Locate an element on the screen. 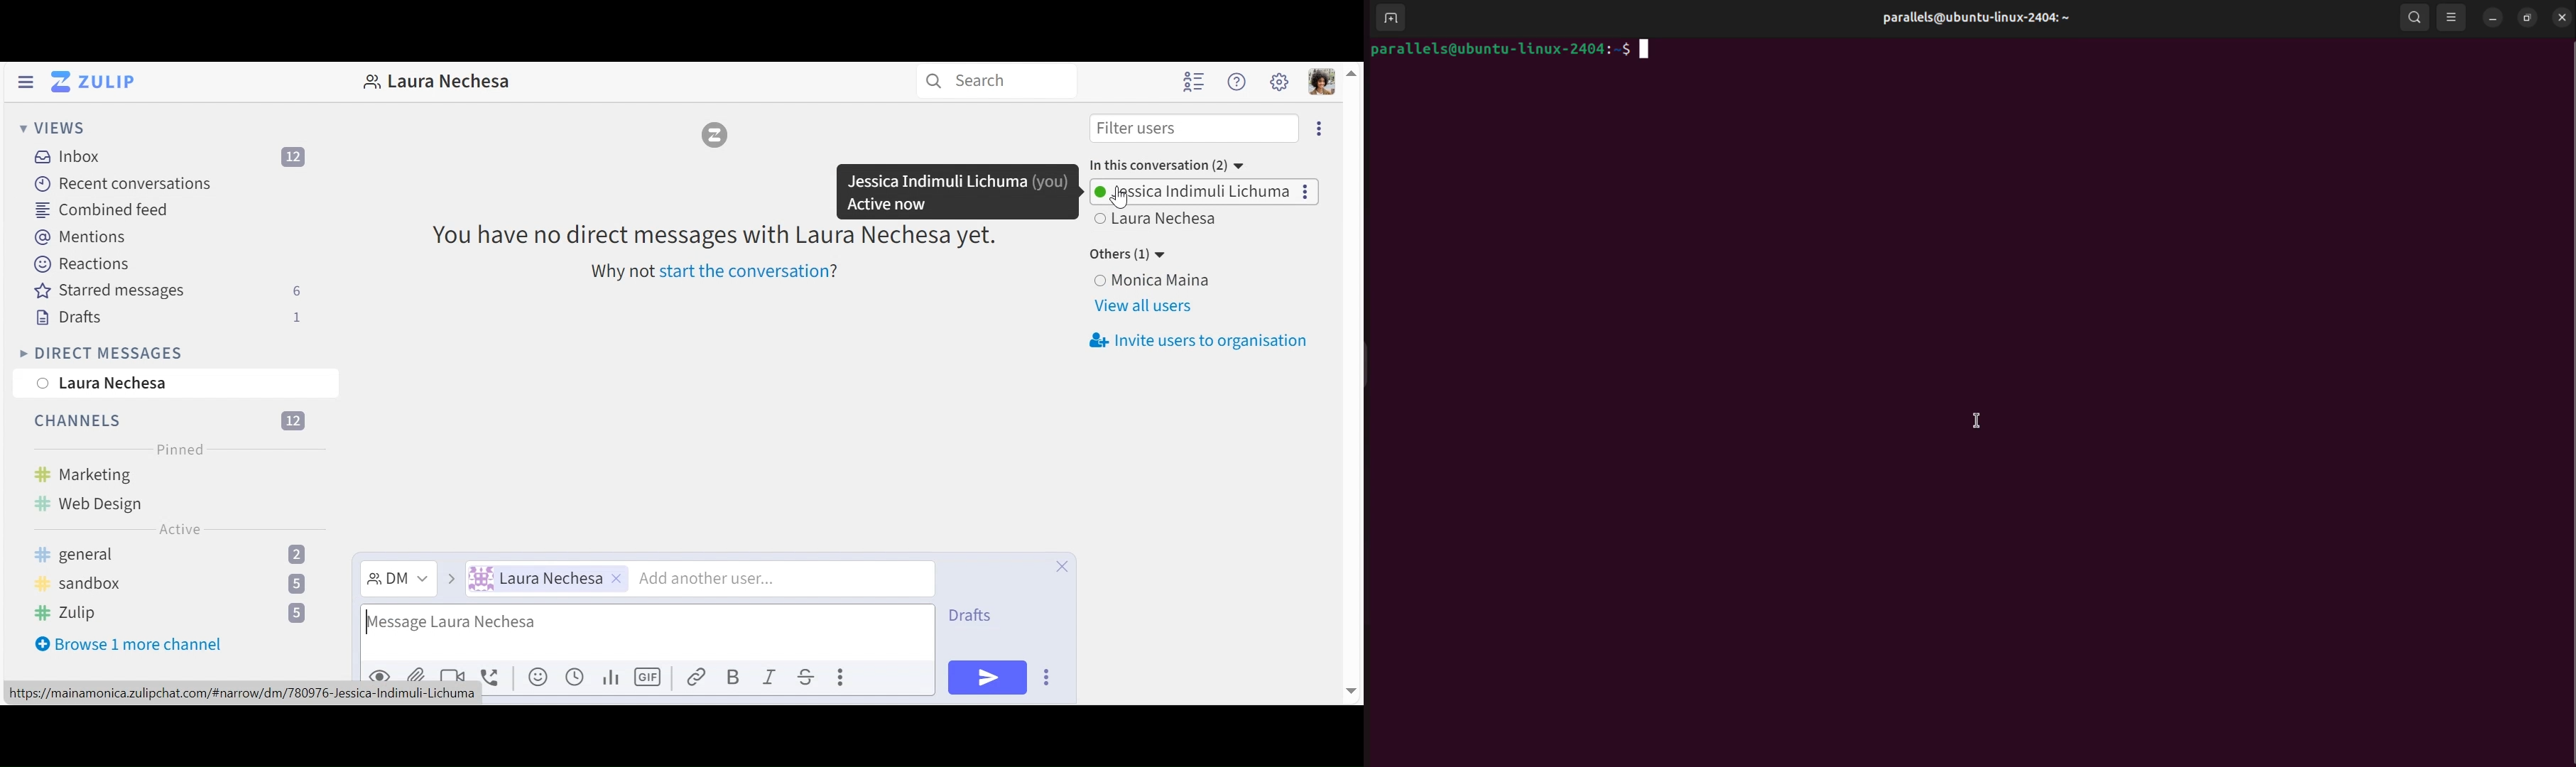 This screenshot has height=784, width=2576. Add link is located at coordinates (698, 676).